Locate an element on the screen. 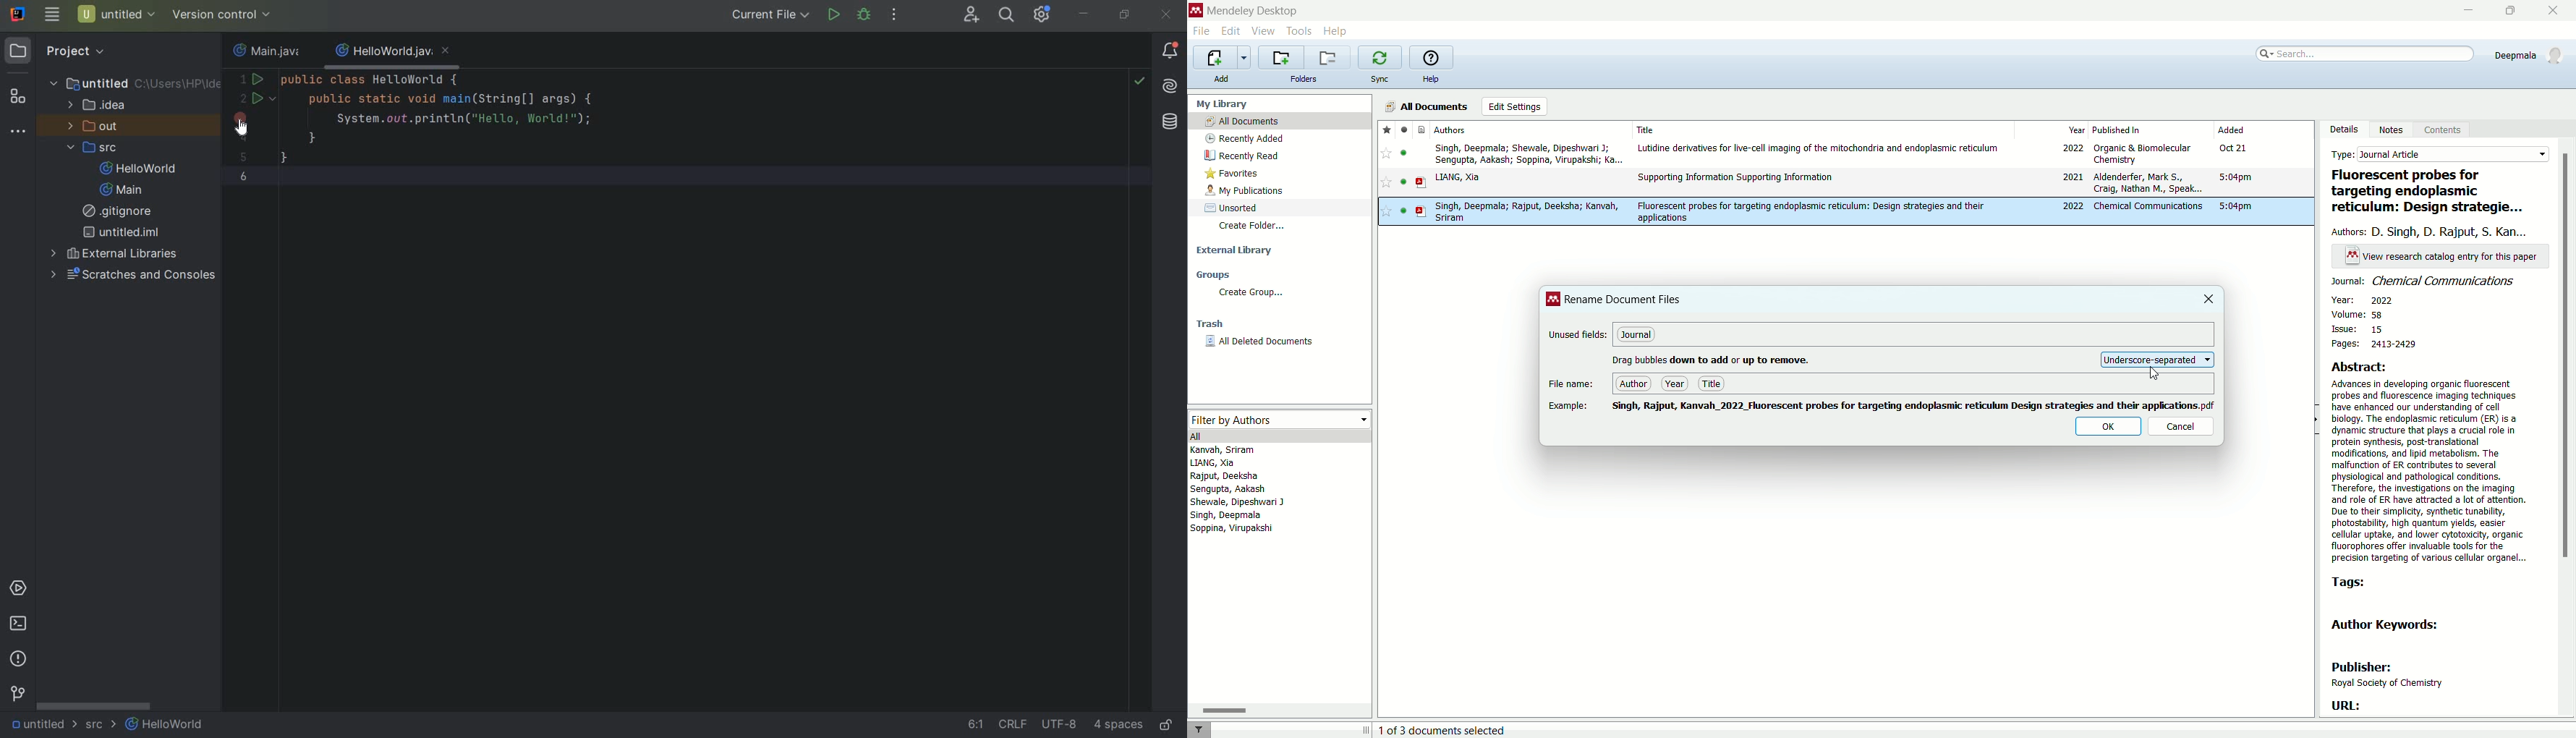 The width and height of the screenshot is (2576, 756). text is located at coordinates (2443, 255).